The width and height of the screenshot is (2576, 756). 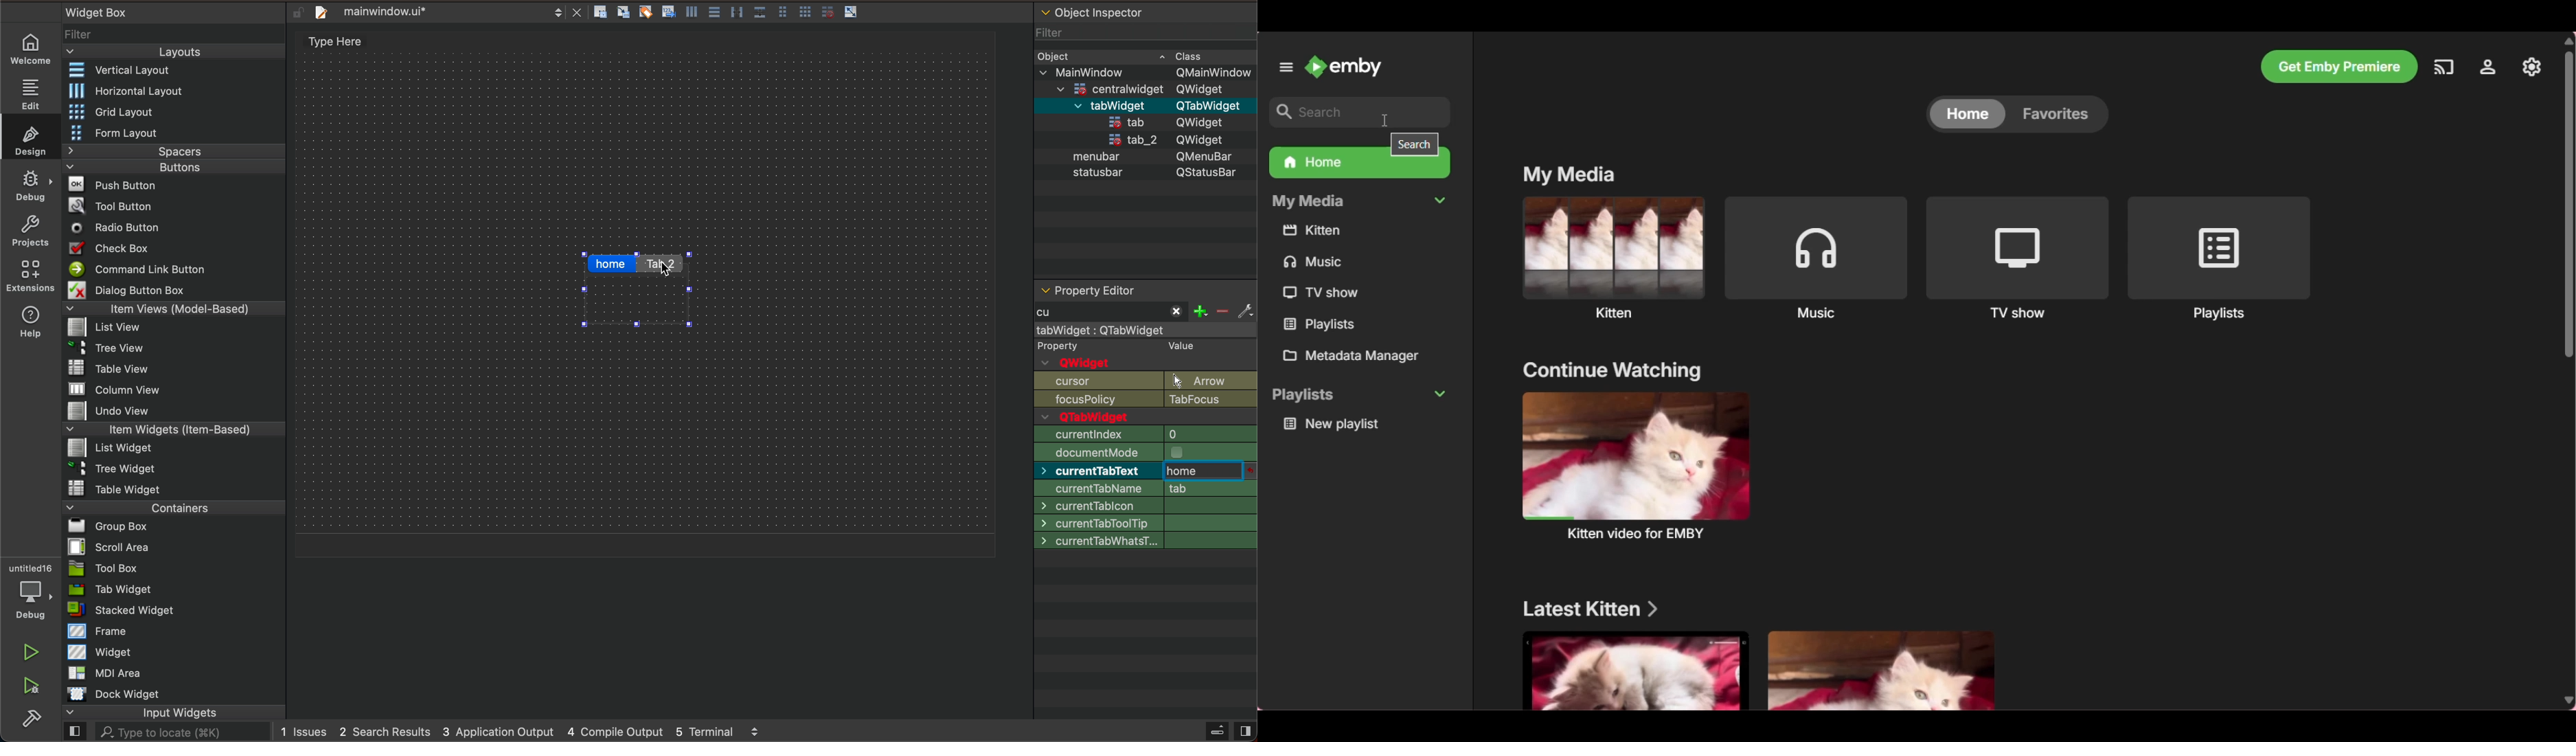 I want to click on Unpin left panel, so click(x=1284, y=66).